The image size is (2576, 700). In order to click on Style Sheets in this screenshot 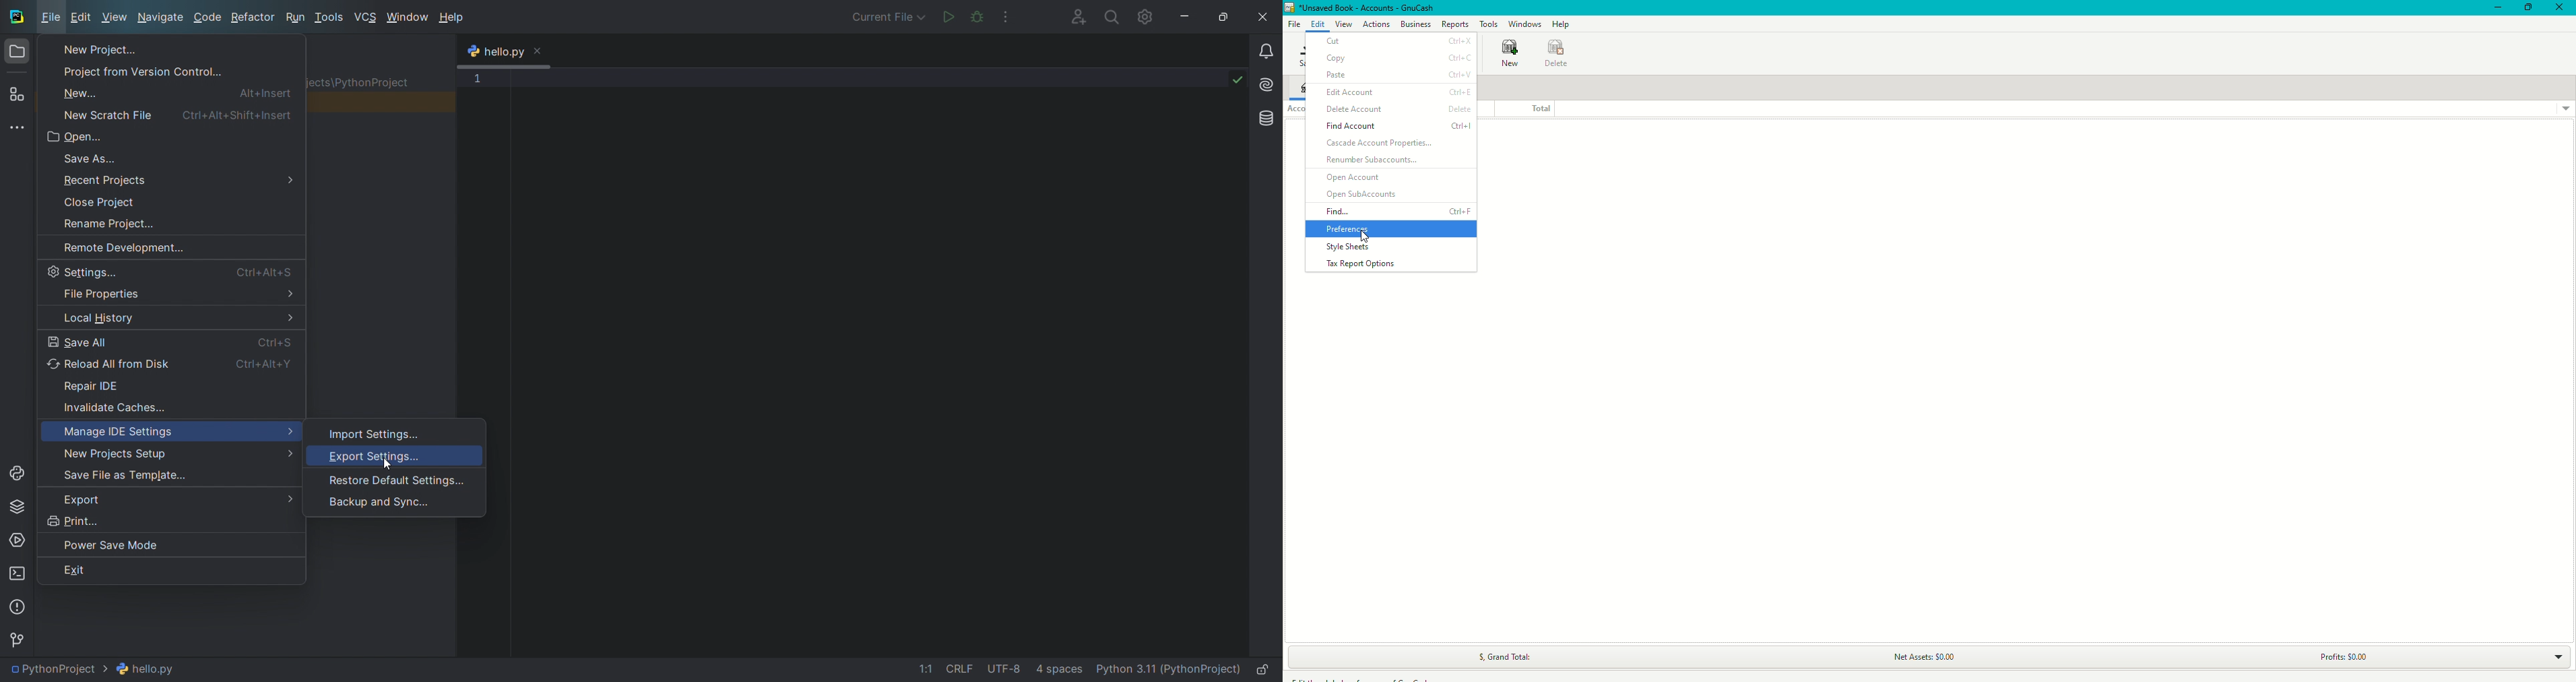, I will do `click(1347, 248)`.